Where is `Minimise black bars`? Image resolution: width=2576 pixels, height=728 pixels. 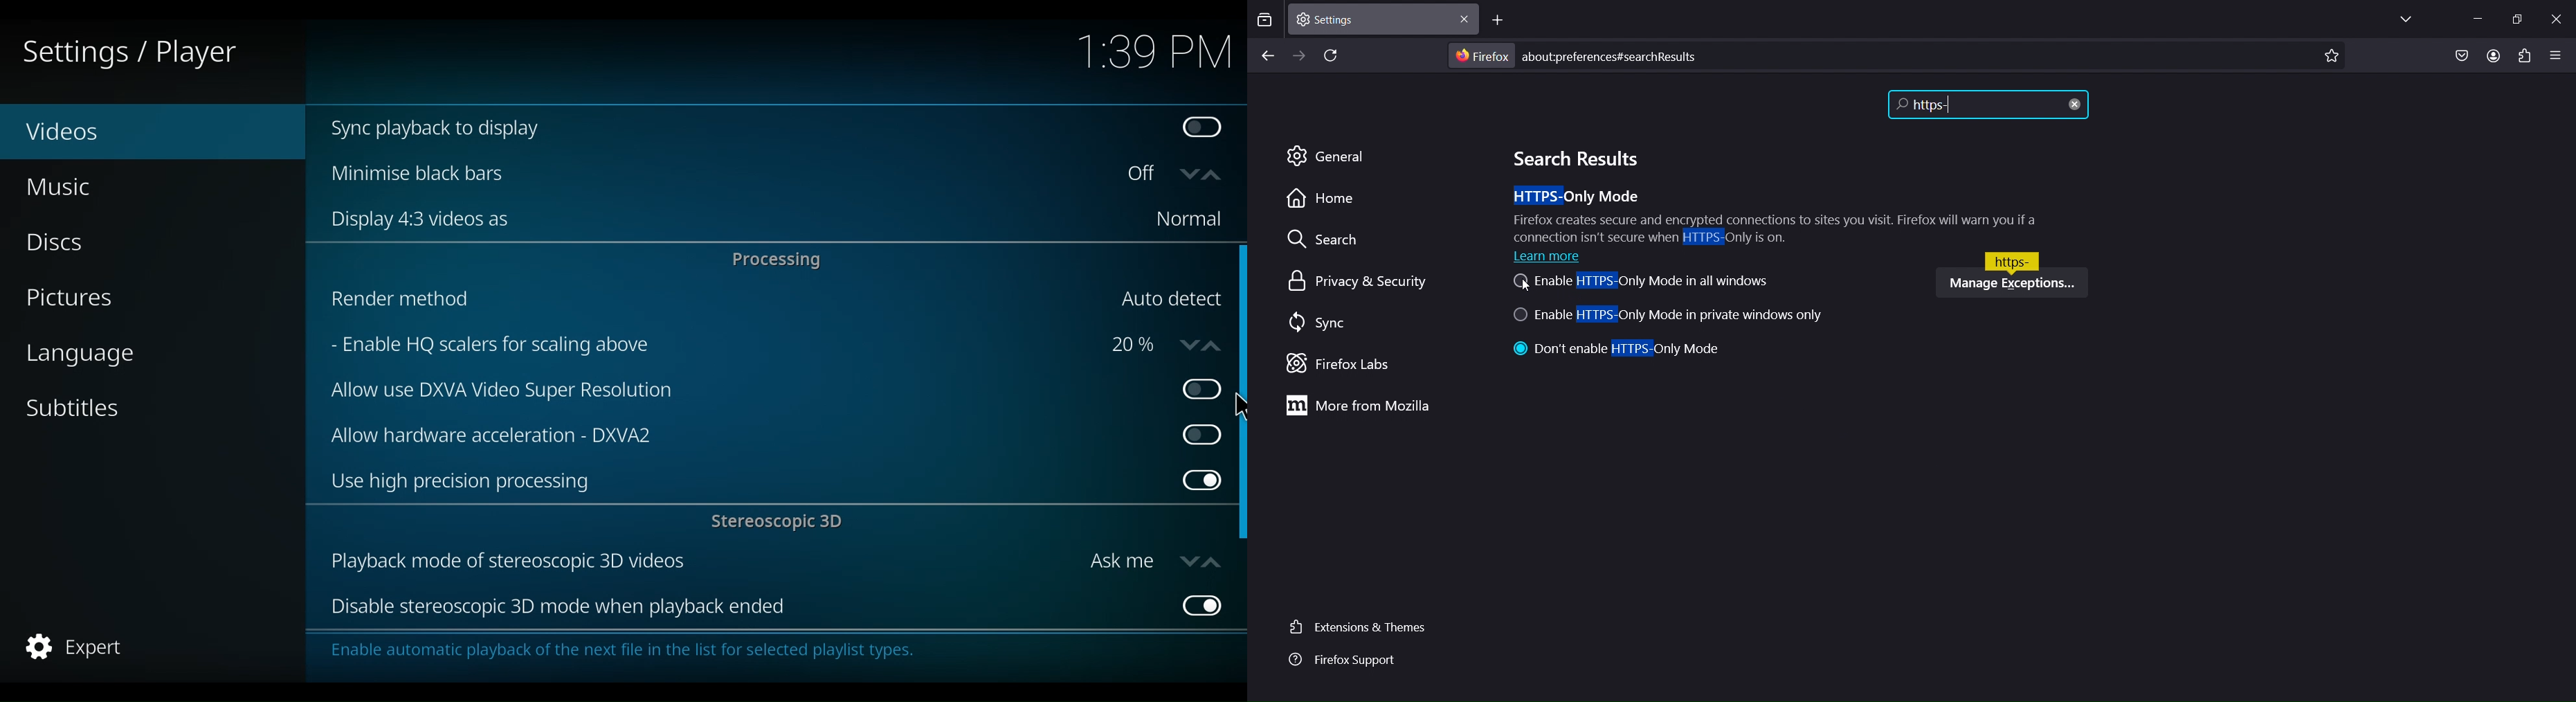 Minimise black bars is located at coordinates (715, 173).